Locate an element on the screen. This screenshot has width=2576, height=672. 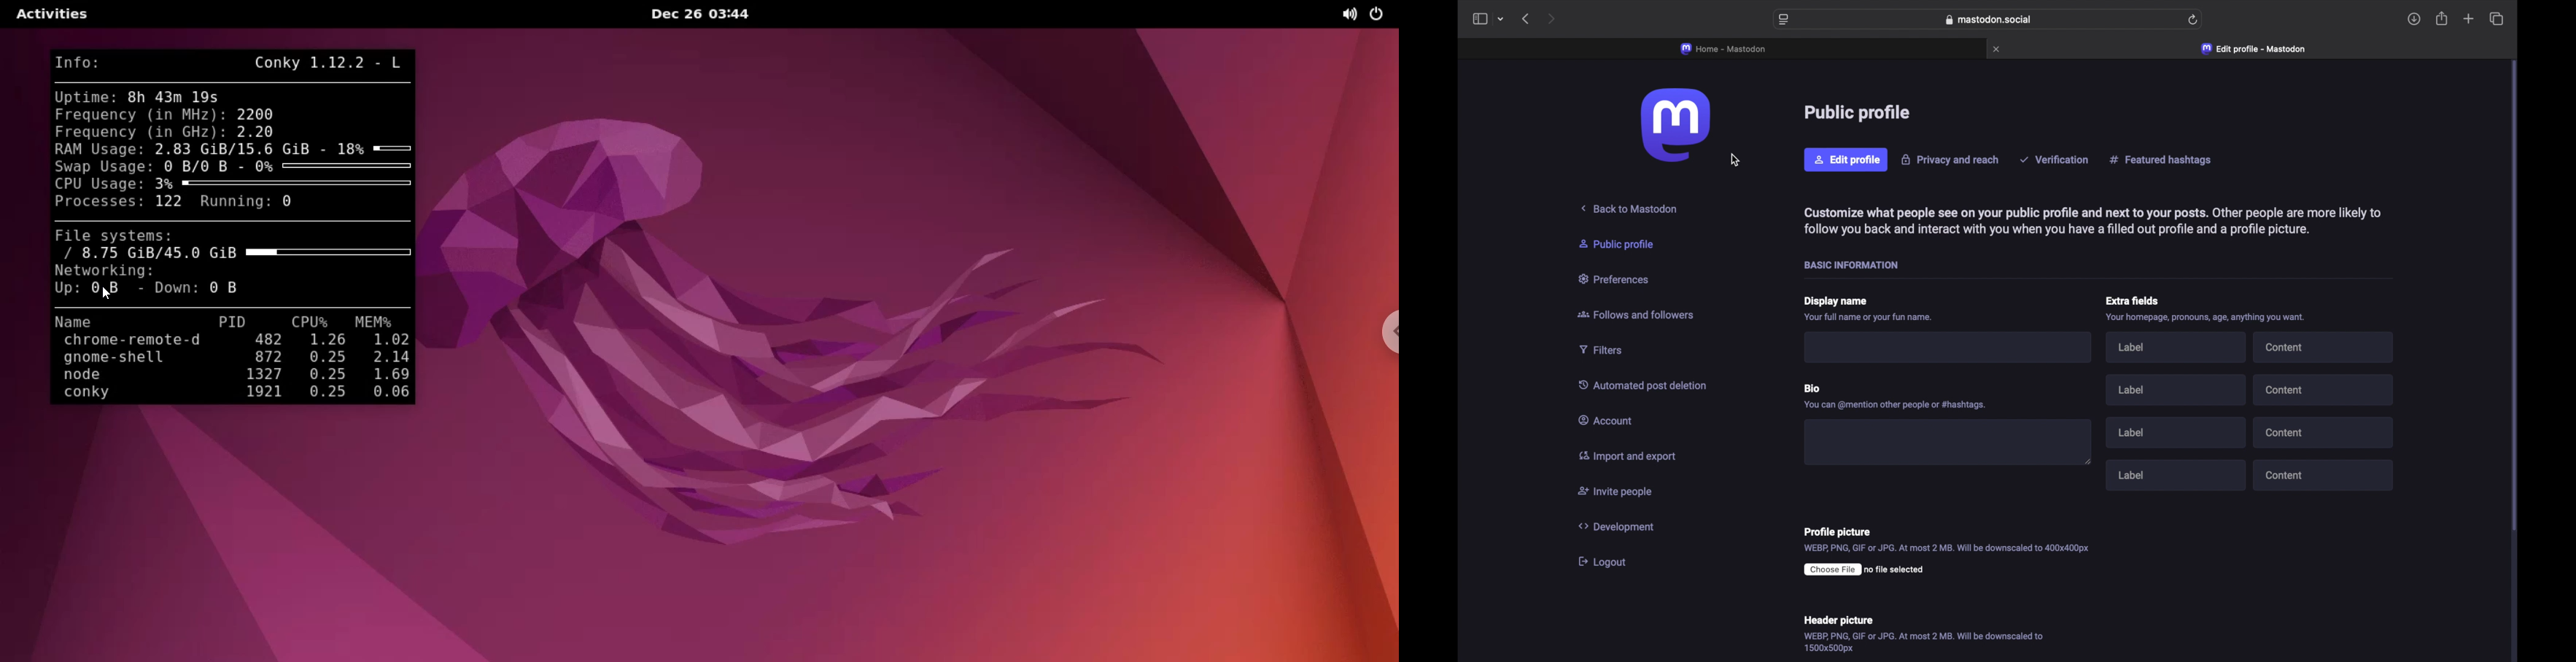
content is located at coordinates (2322, 346).